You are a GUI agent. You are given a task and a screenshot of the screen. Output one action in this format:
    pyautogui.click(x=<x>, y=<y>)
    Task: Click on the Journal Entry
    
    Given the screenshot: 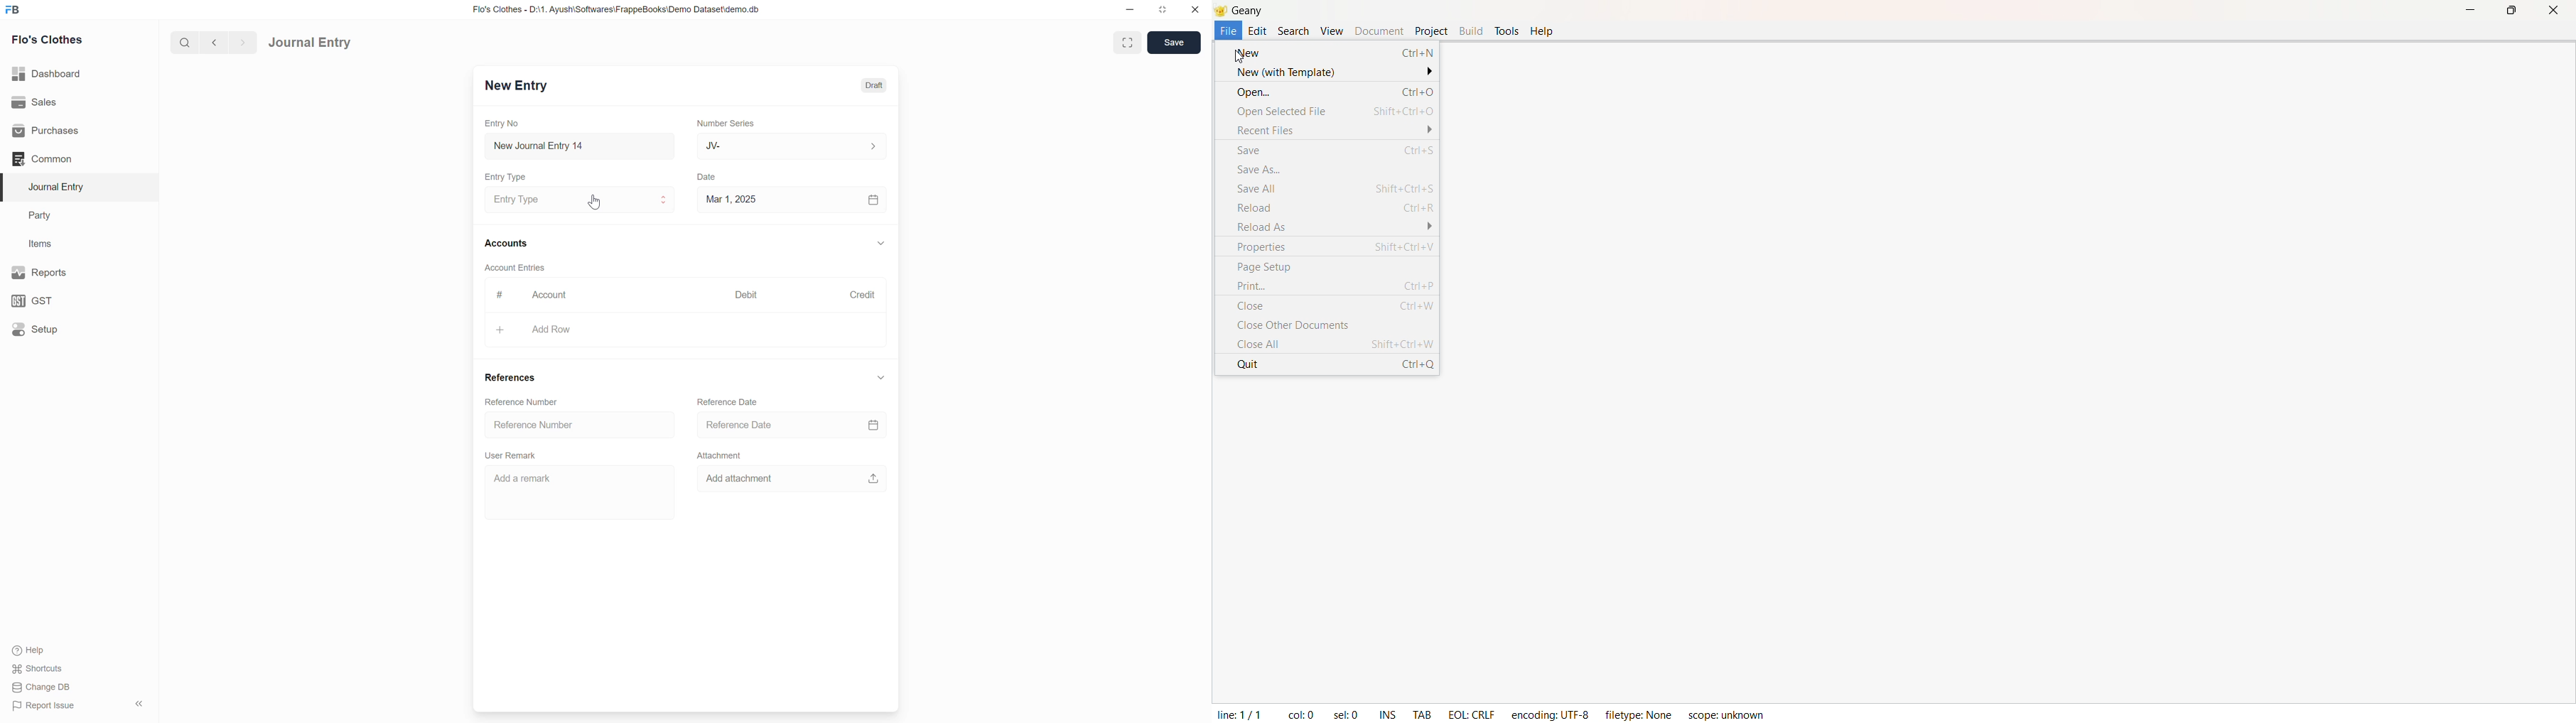 What is the action you would take?
    pyautogui.click(x=310, y=43)
    